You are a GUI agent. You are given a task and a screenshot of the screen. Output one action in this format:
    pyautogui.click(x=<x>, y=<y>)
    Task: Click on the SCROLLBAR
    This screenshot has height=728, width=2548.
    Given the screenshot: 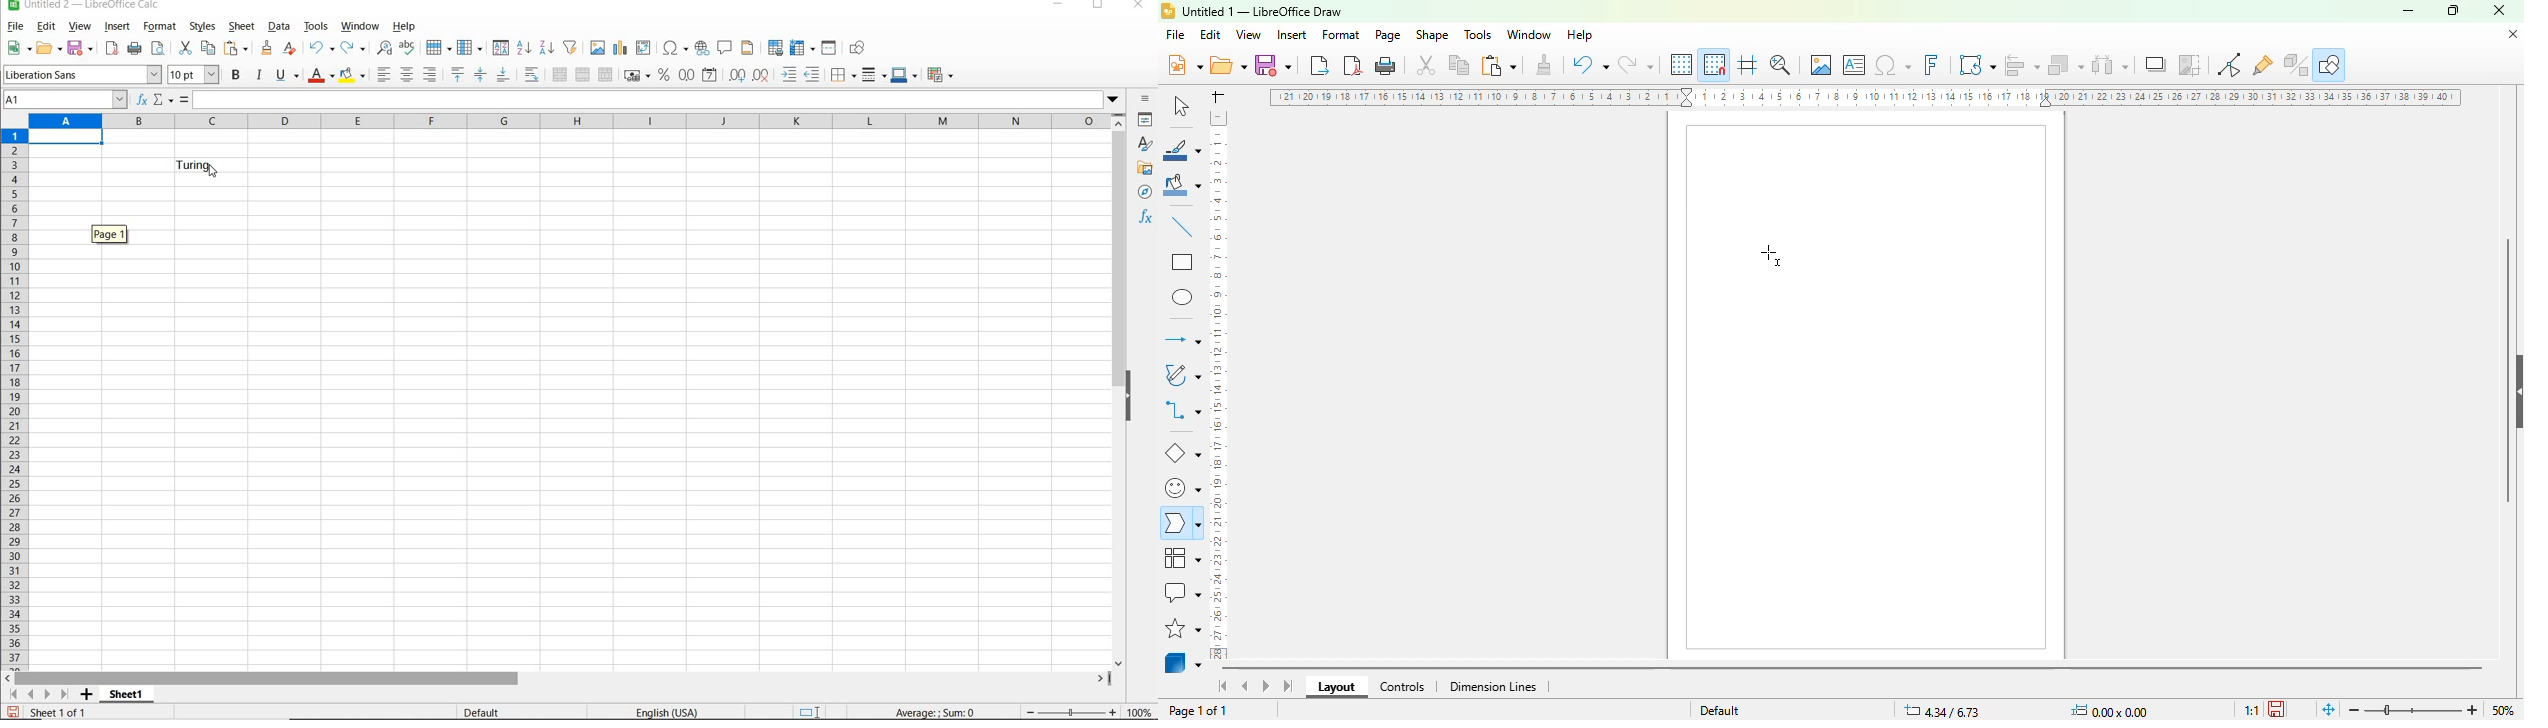 What is the action you would take?
    pyautogui.click(x=1117, y=392)
    